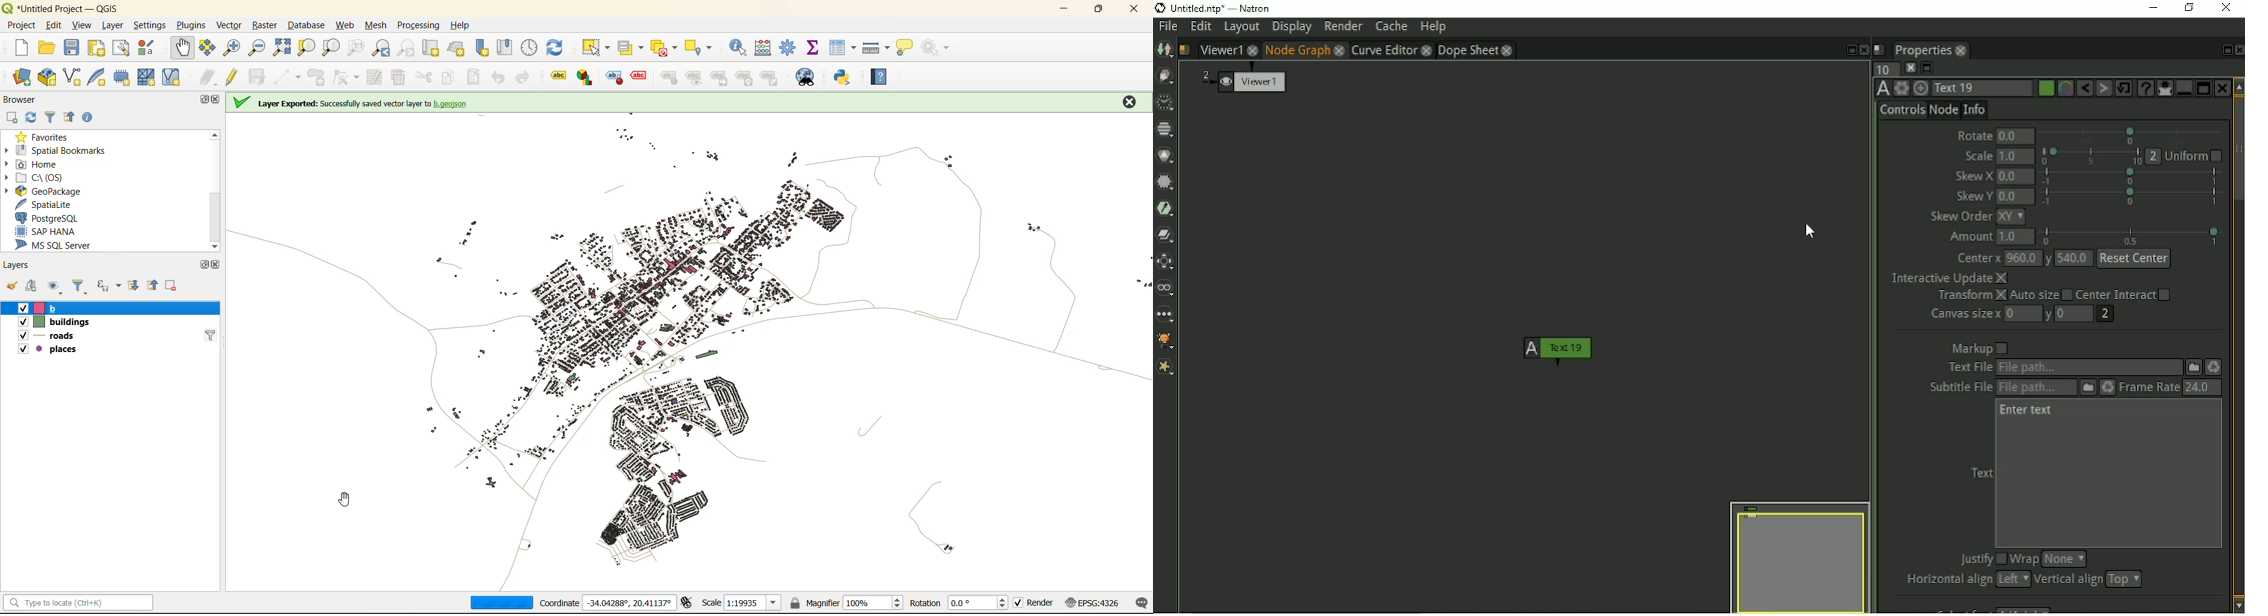  Describe the element at coordinates (147, 49) in the screenshot. I see `style manager` at that location.